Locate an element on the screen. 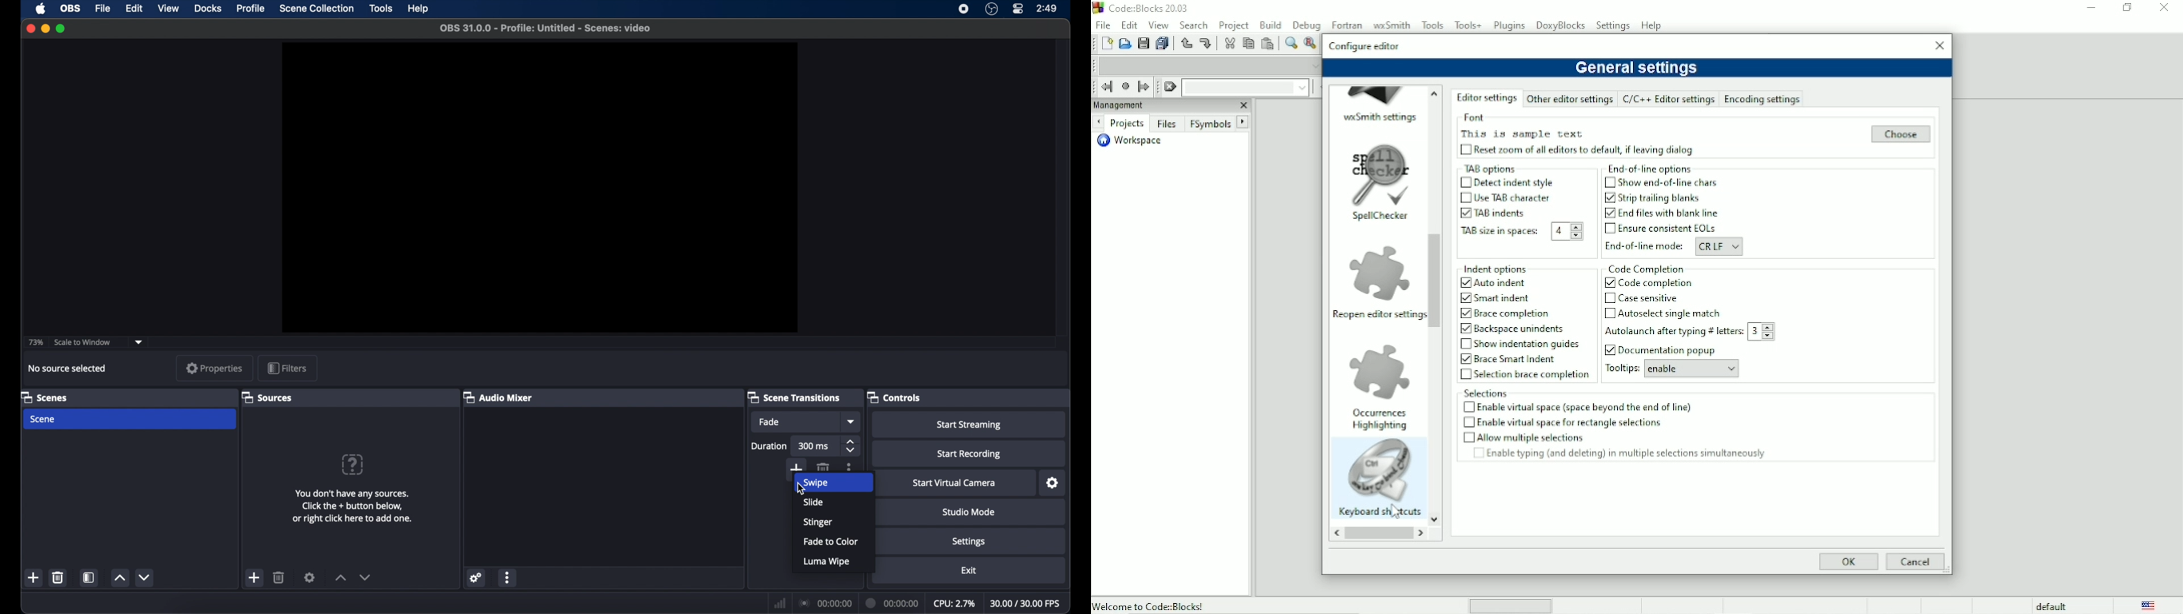 This screenshot has width=2184, height=616. increment is located at coordinates (341, 578).